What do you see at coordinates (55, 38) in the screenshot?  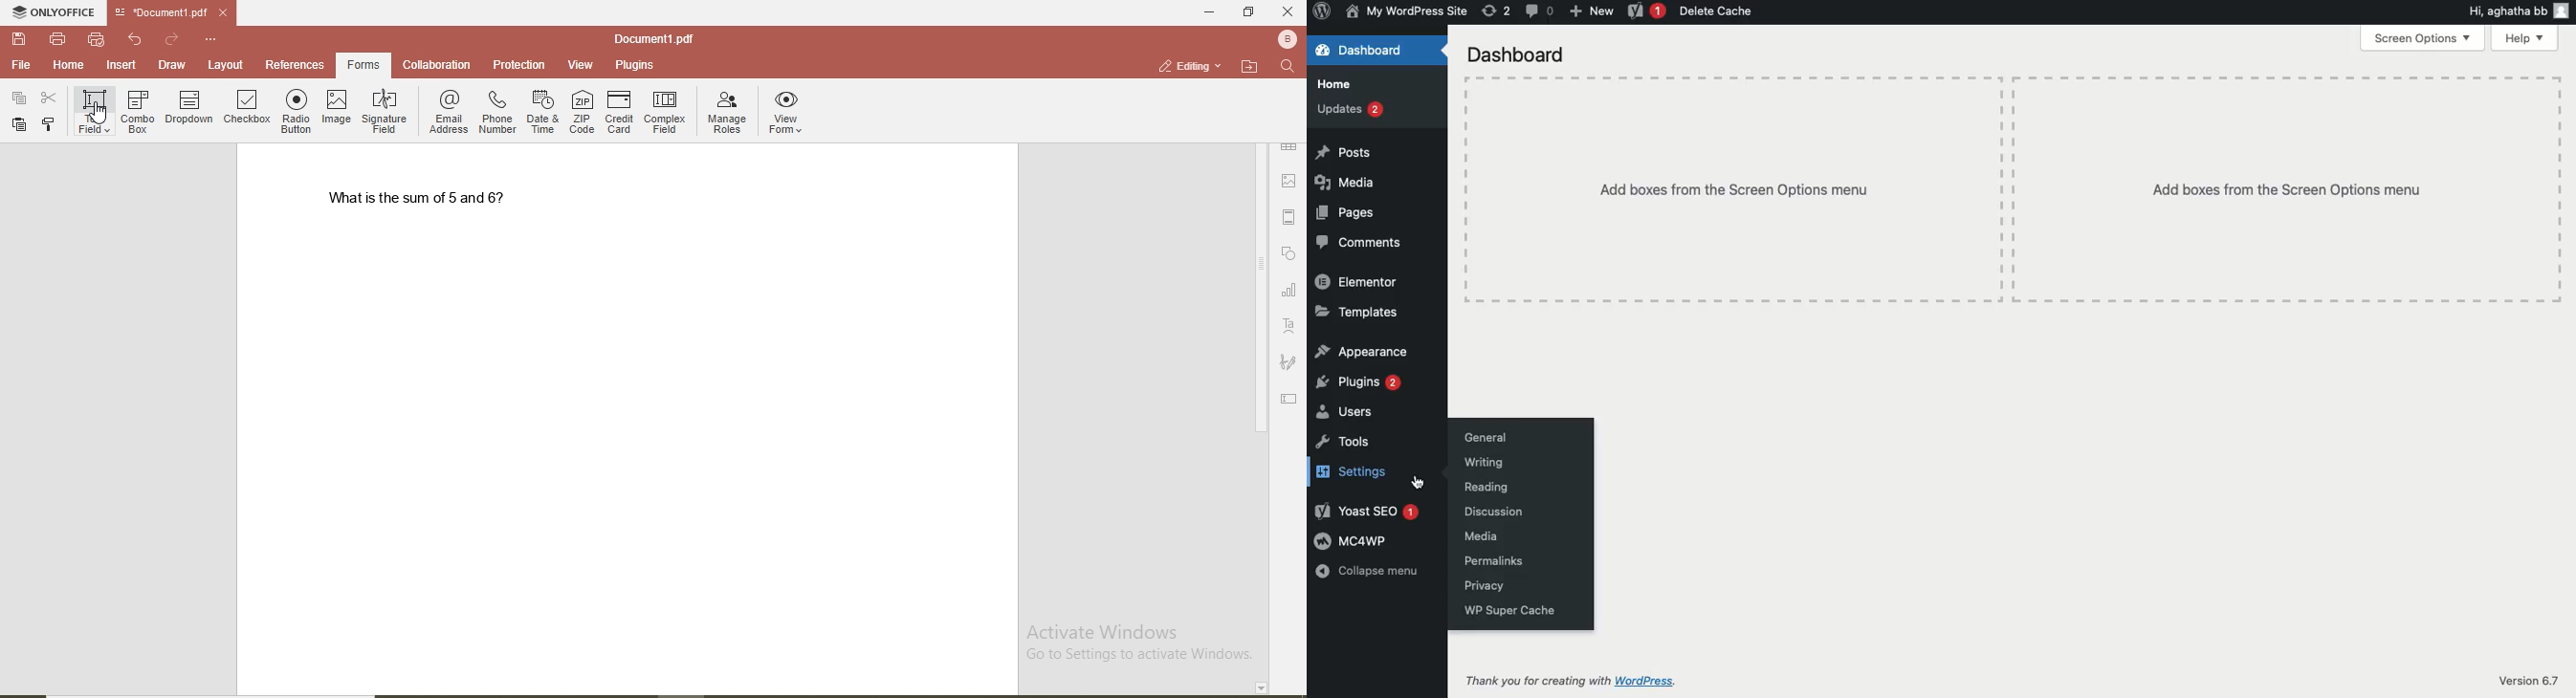 I see `print` at bounding box center [55, 38].